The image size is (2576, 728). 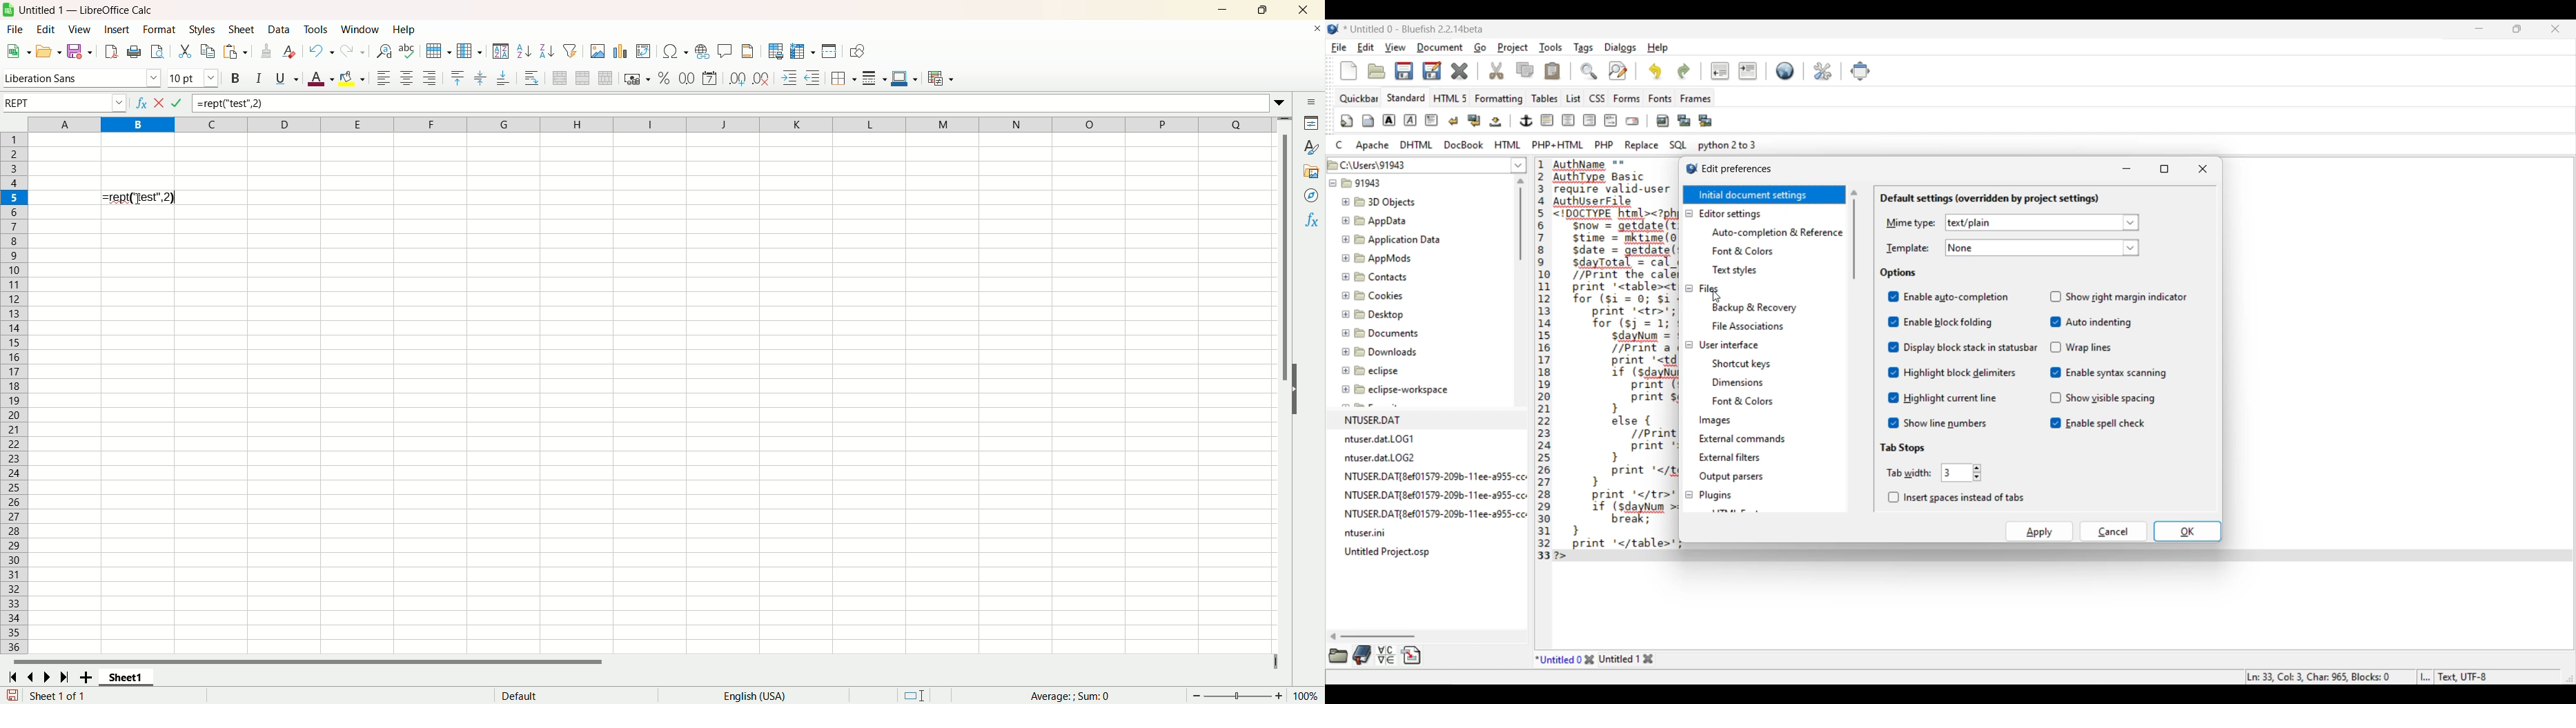 I want to click on align center, so click(x=407, y=78).